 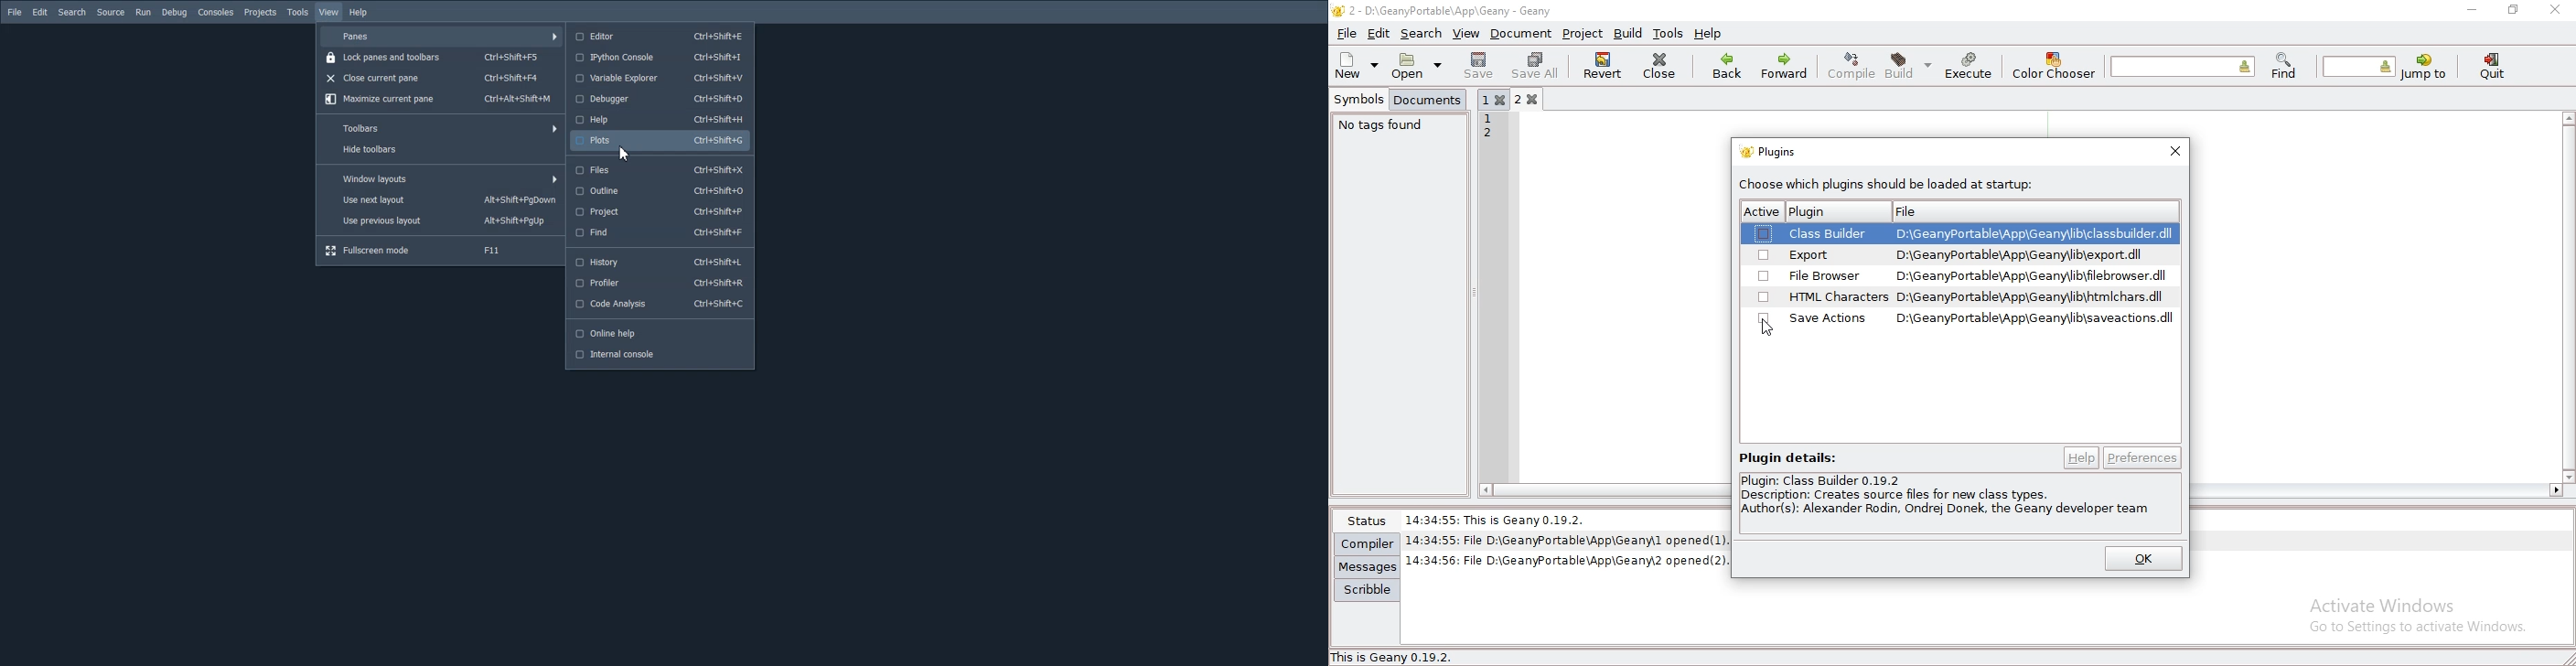 What do you see at coordinates (662, 191) in the screenshot?
I see `Outline` at bounding box center [662, 191].